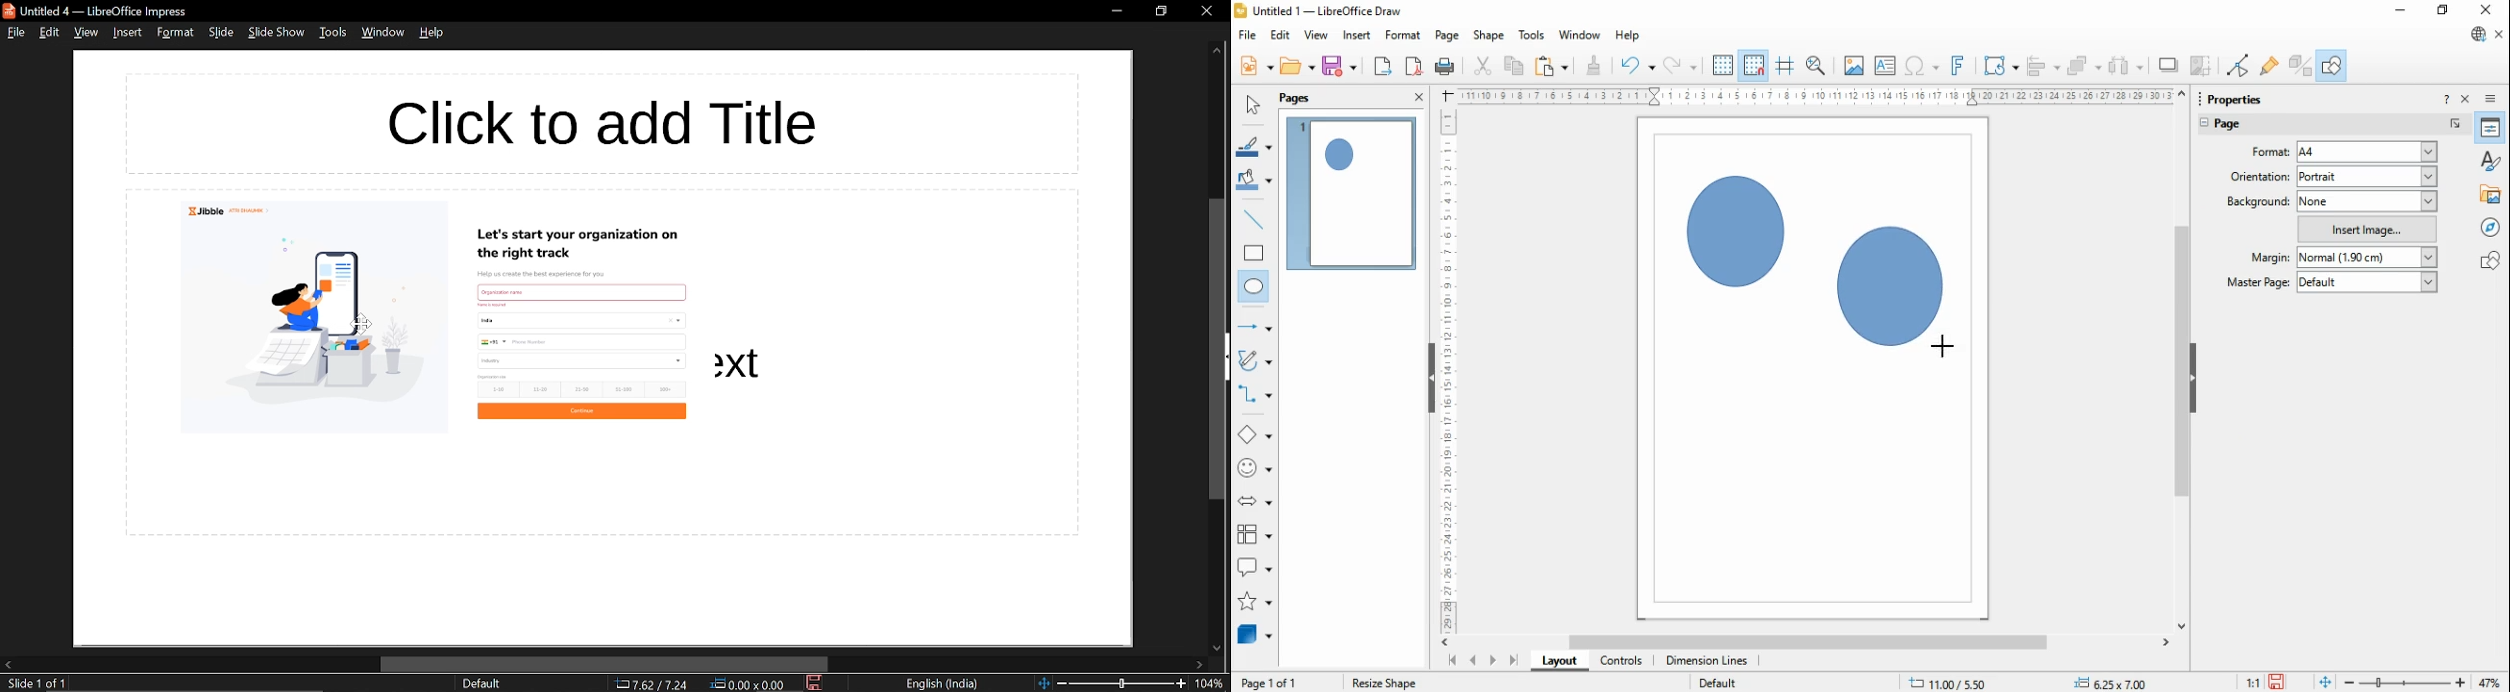 The image size is (2520, 700). What do you see at coordinates (1891, 290) in the screenshot?
I see `Circle shape` at bounding box center [1891, 290].